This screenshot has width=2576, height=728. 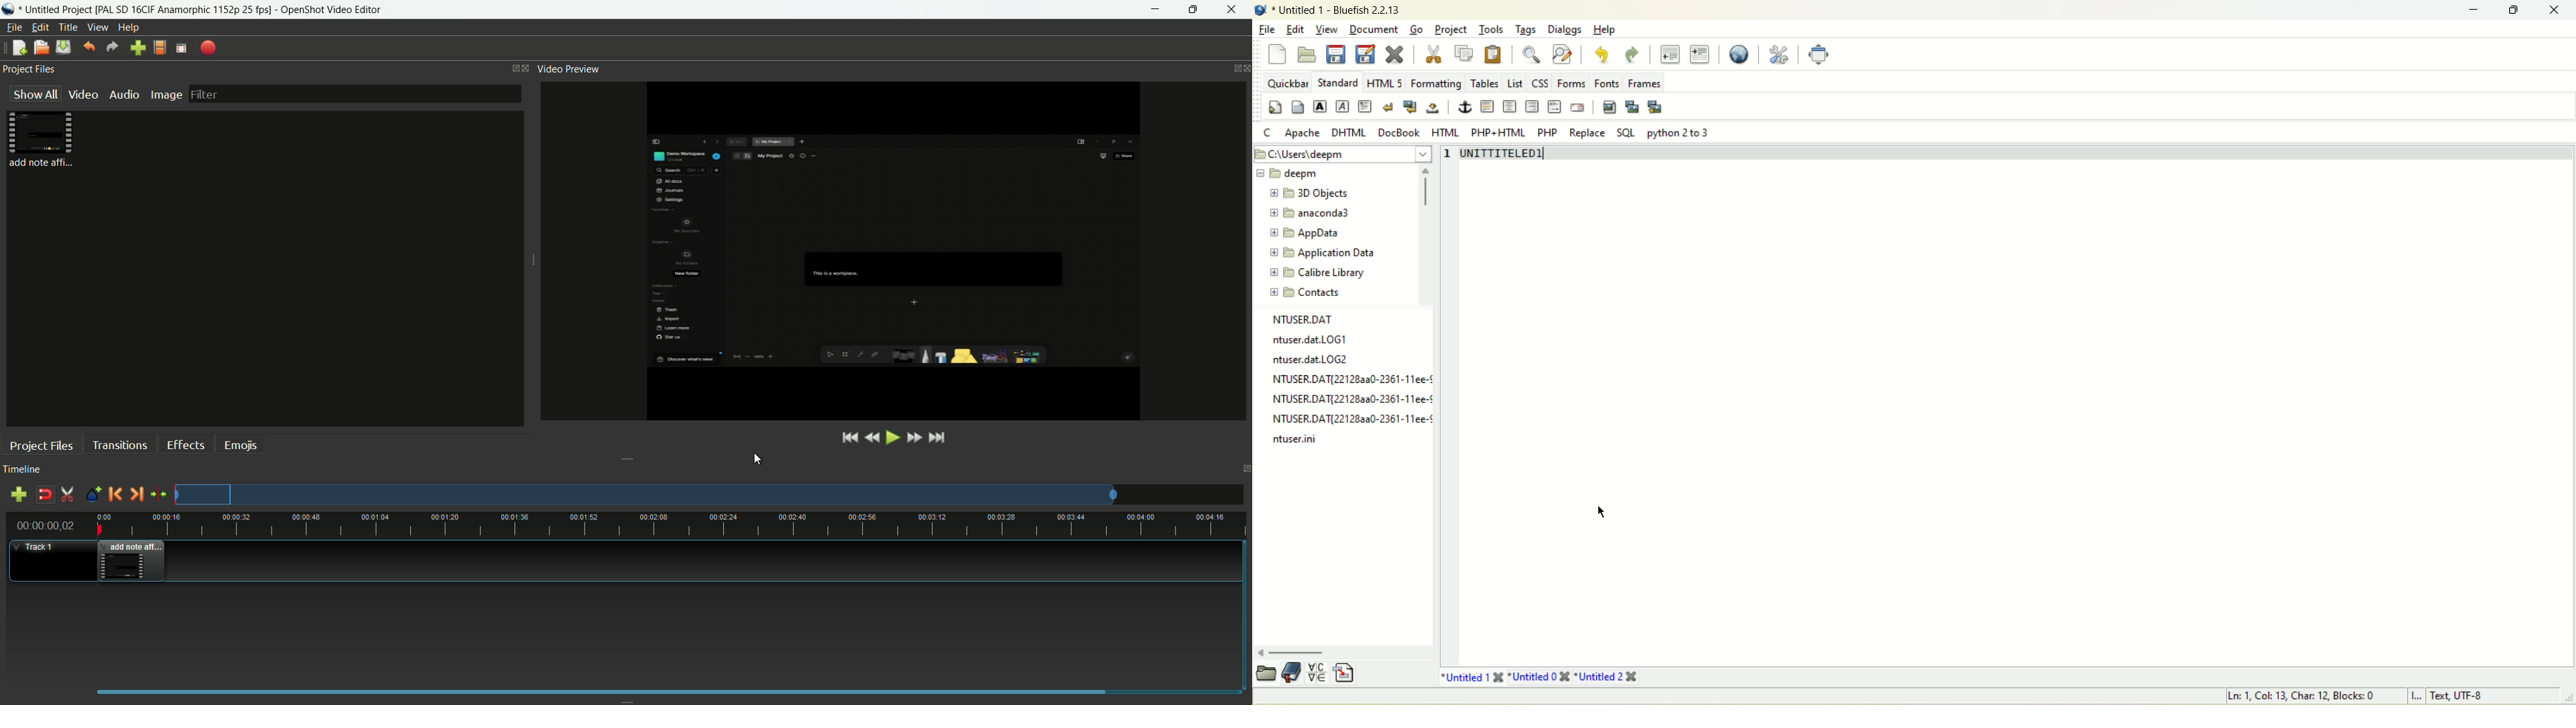 I want to click on save file as , so click(x=1365, y=55).